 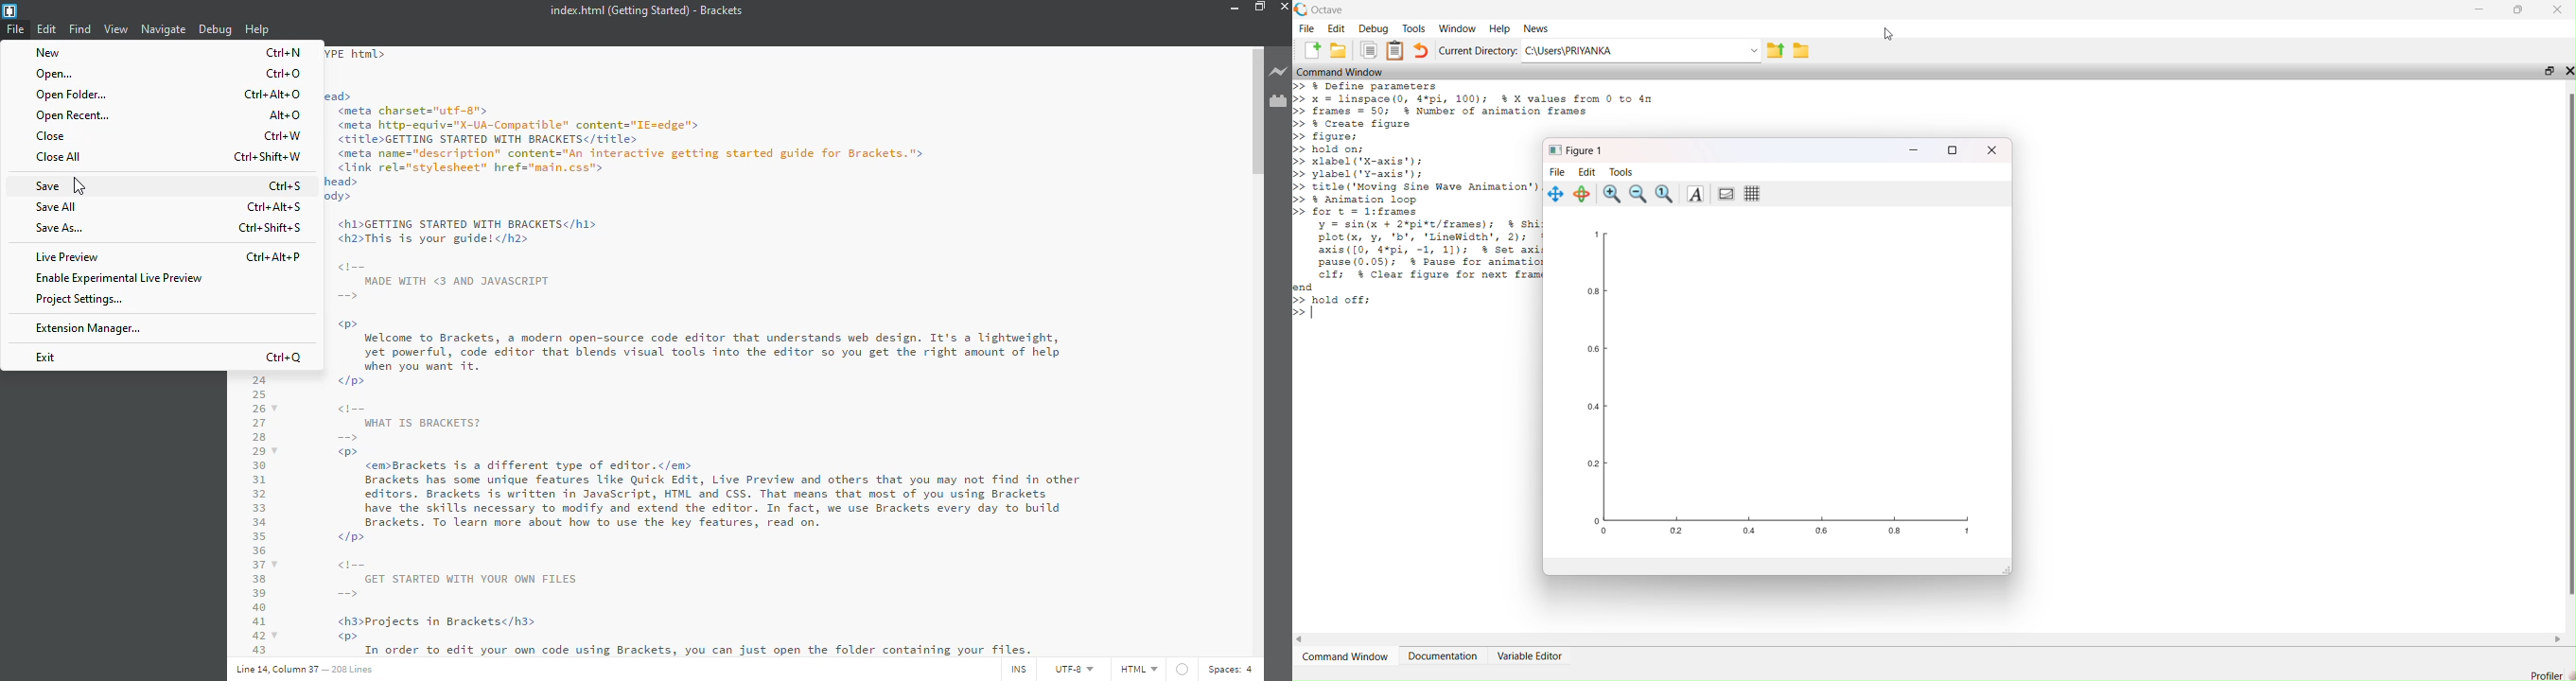 I want to click on profiler, so click(x=2548, y=675).